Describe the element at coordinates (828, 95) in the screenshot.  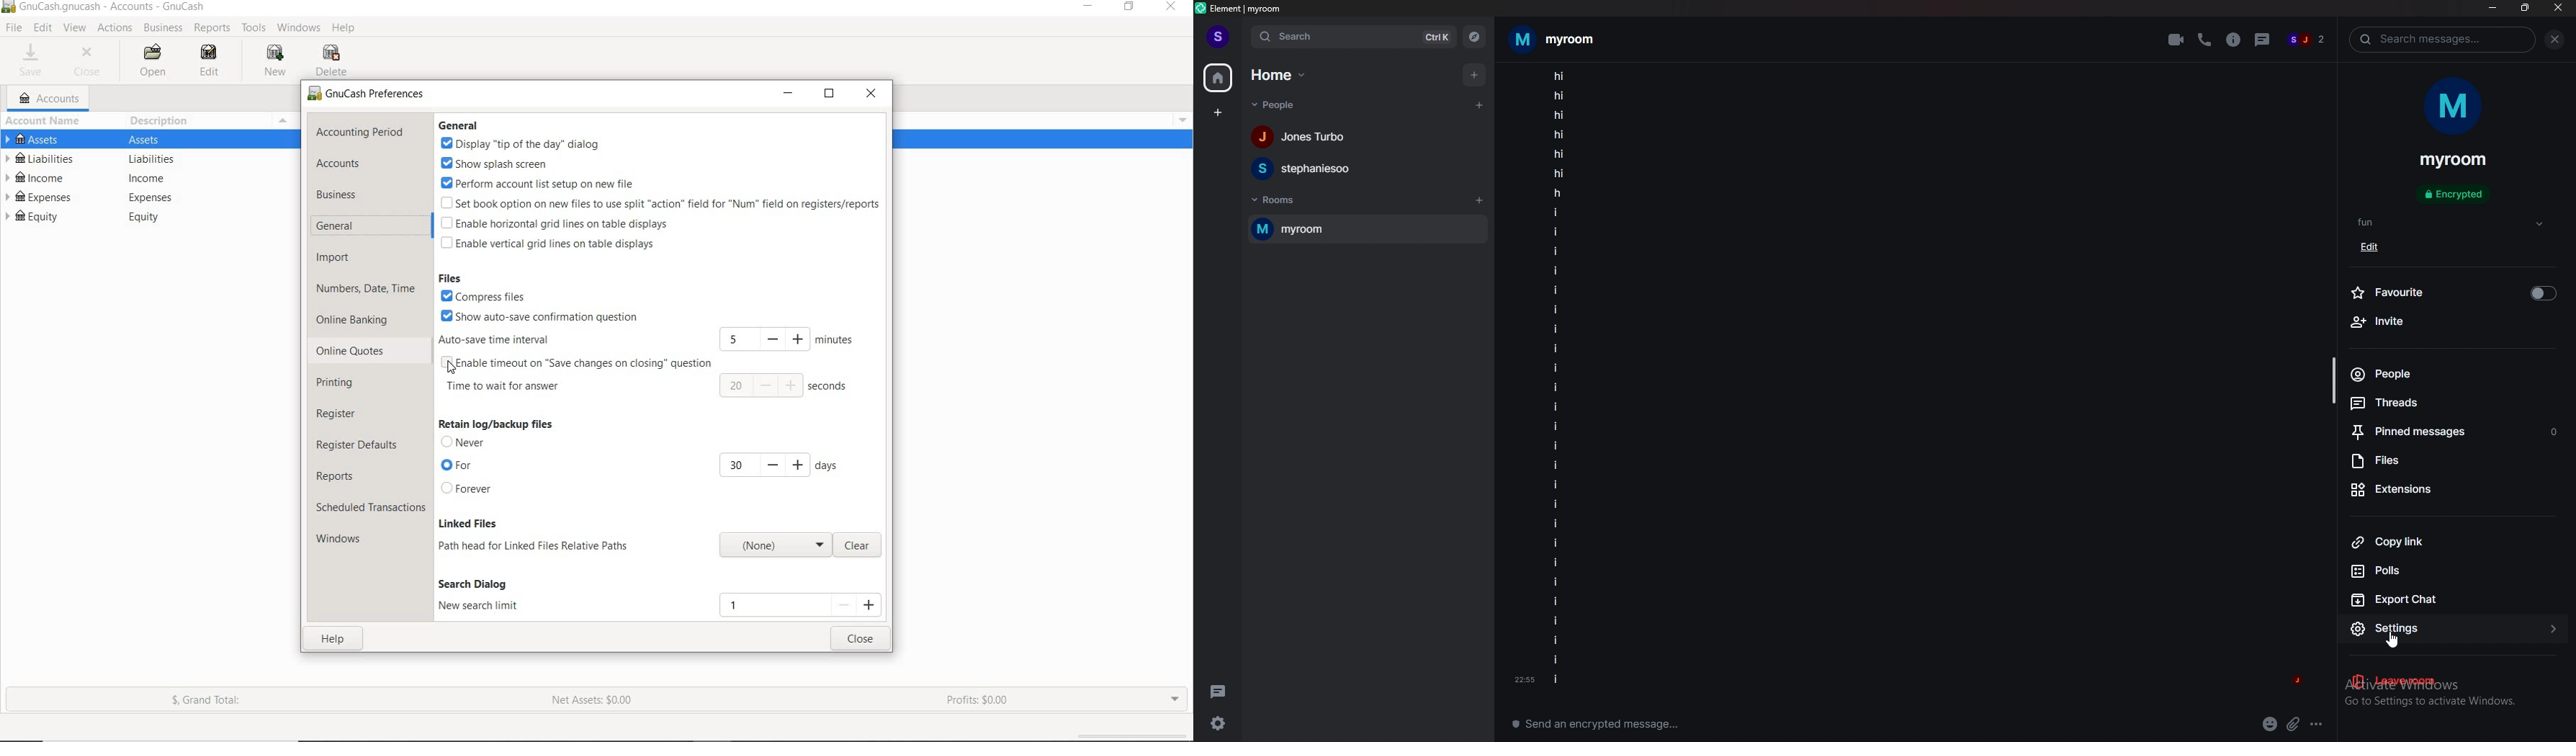
I see `RESTORE DOWN` at that location.